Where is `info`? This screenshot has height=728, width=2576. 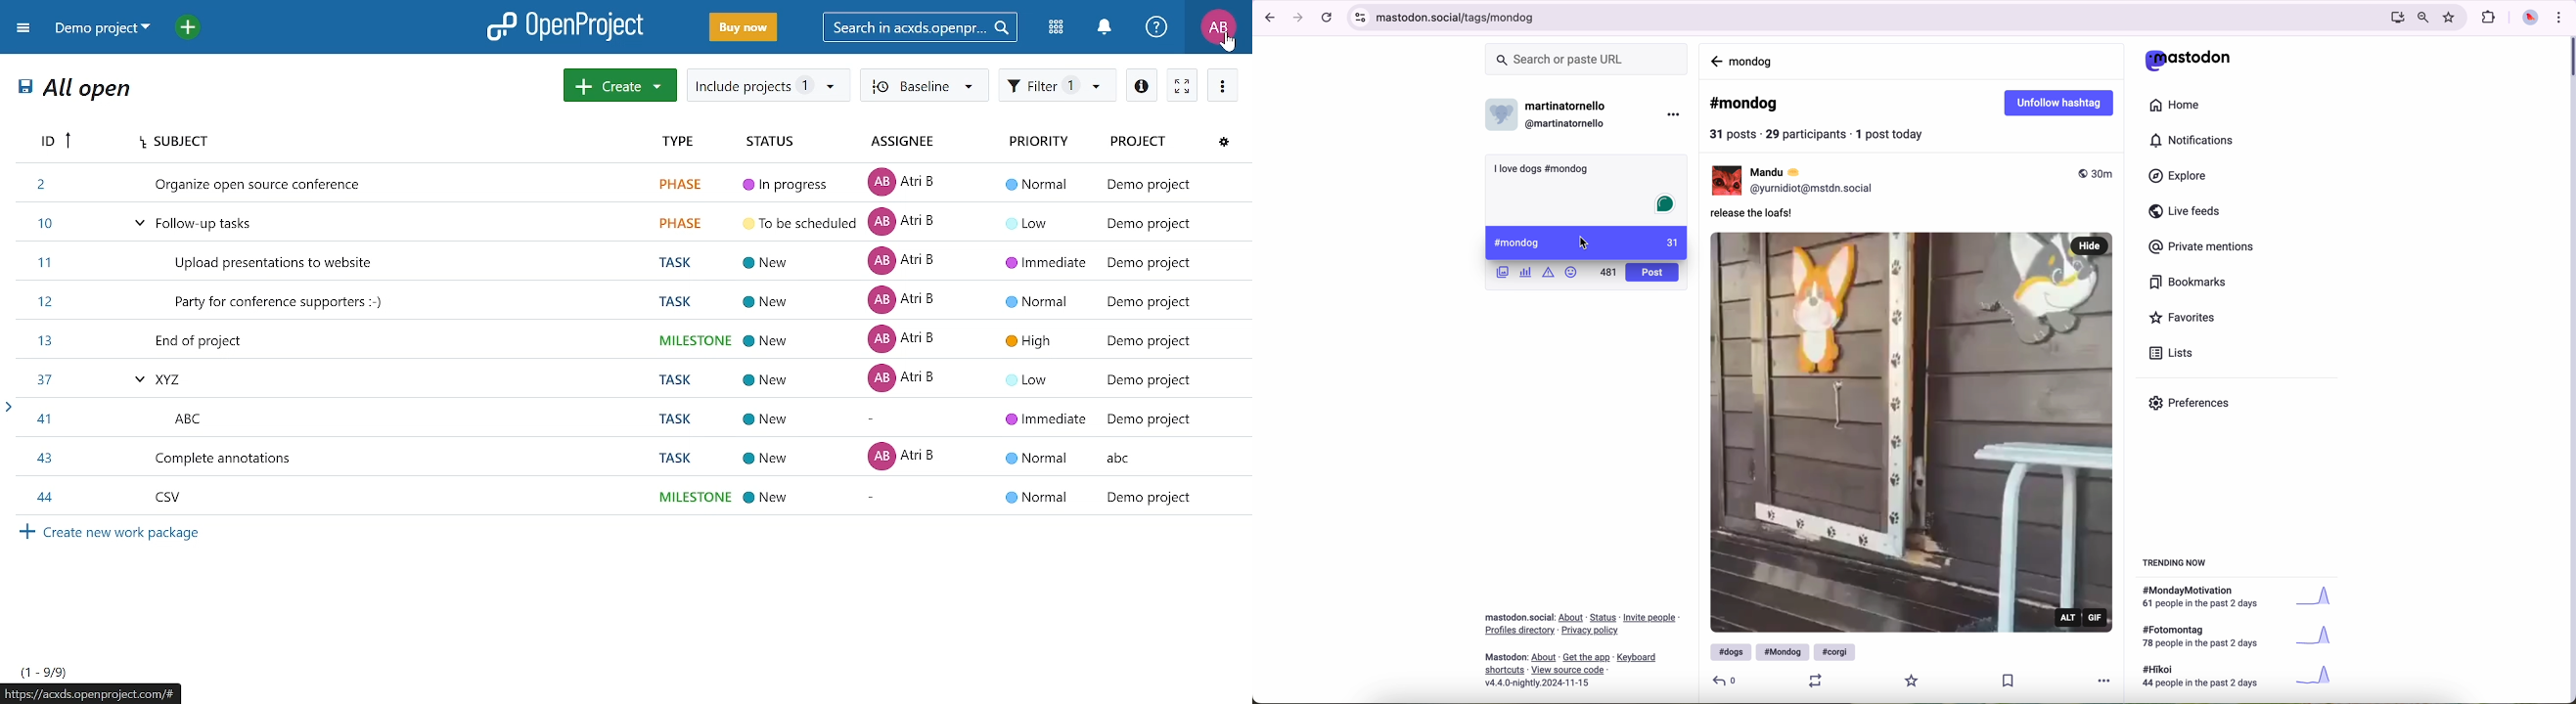 info is located at coordinates (1143, 84).